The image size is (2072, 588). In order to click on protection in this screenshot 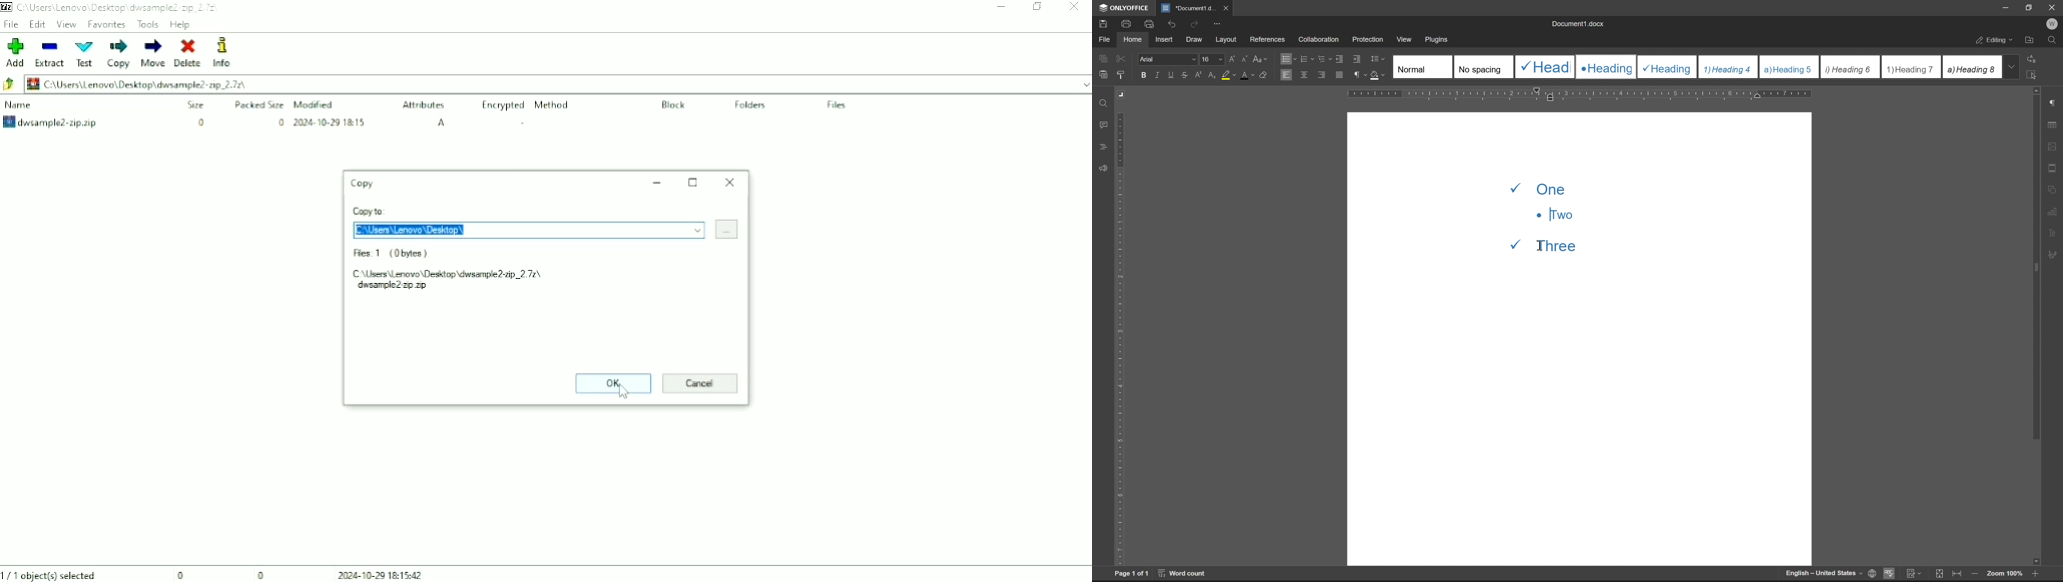, I will do `click(1369, 39)`.